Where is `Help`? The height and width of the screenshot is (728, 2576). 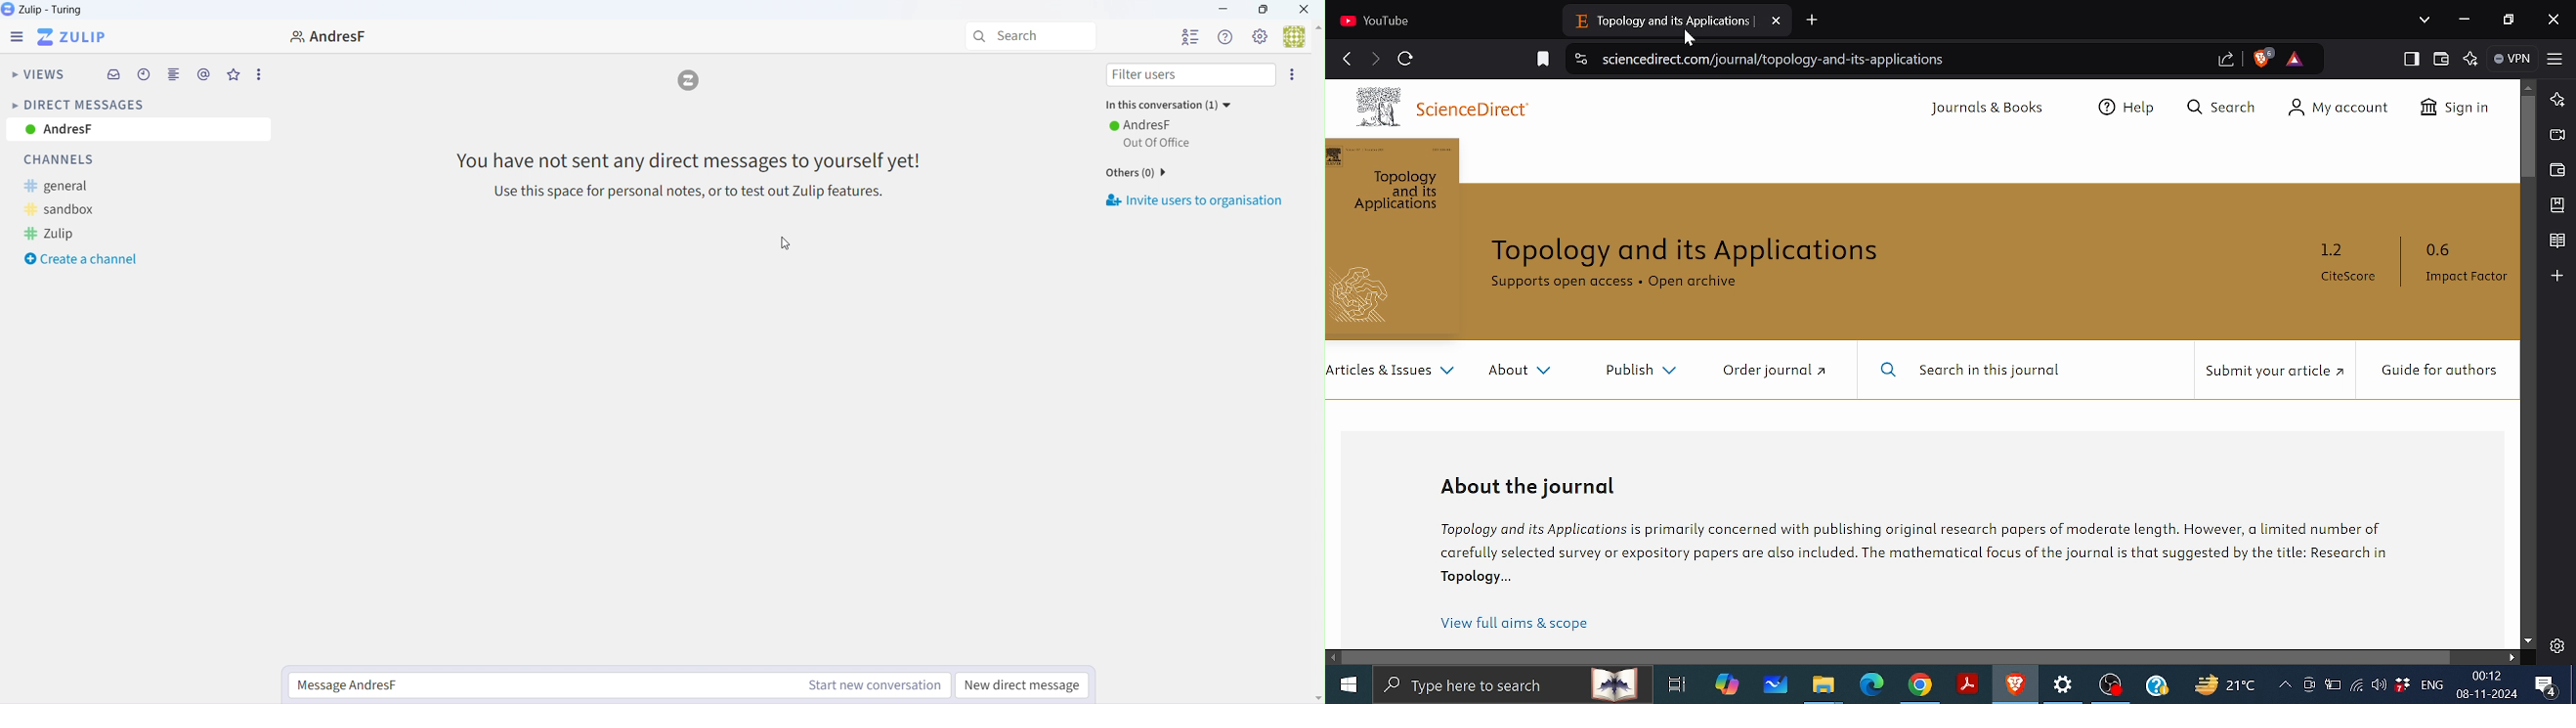 Help is located at coordinates (1226, 38).